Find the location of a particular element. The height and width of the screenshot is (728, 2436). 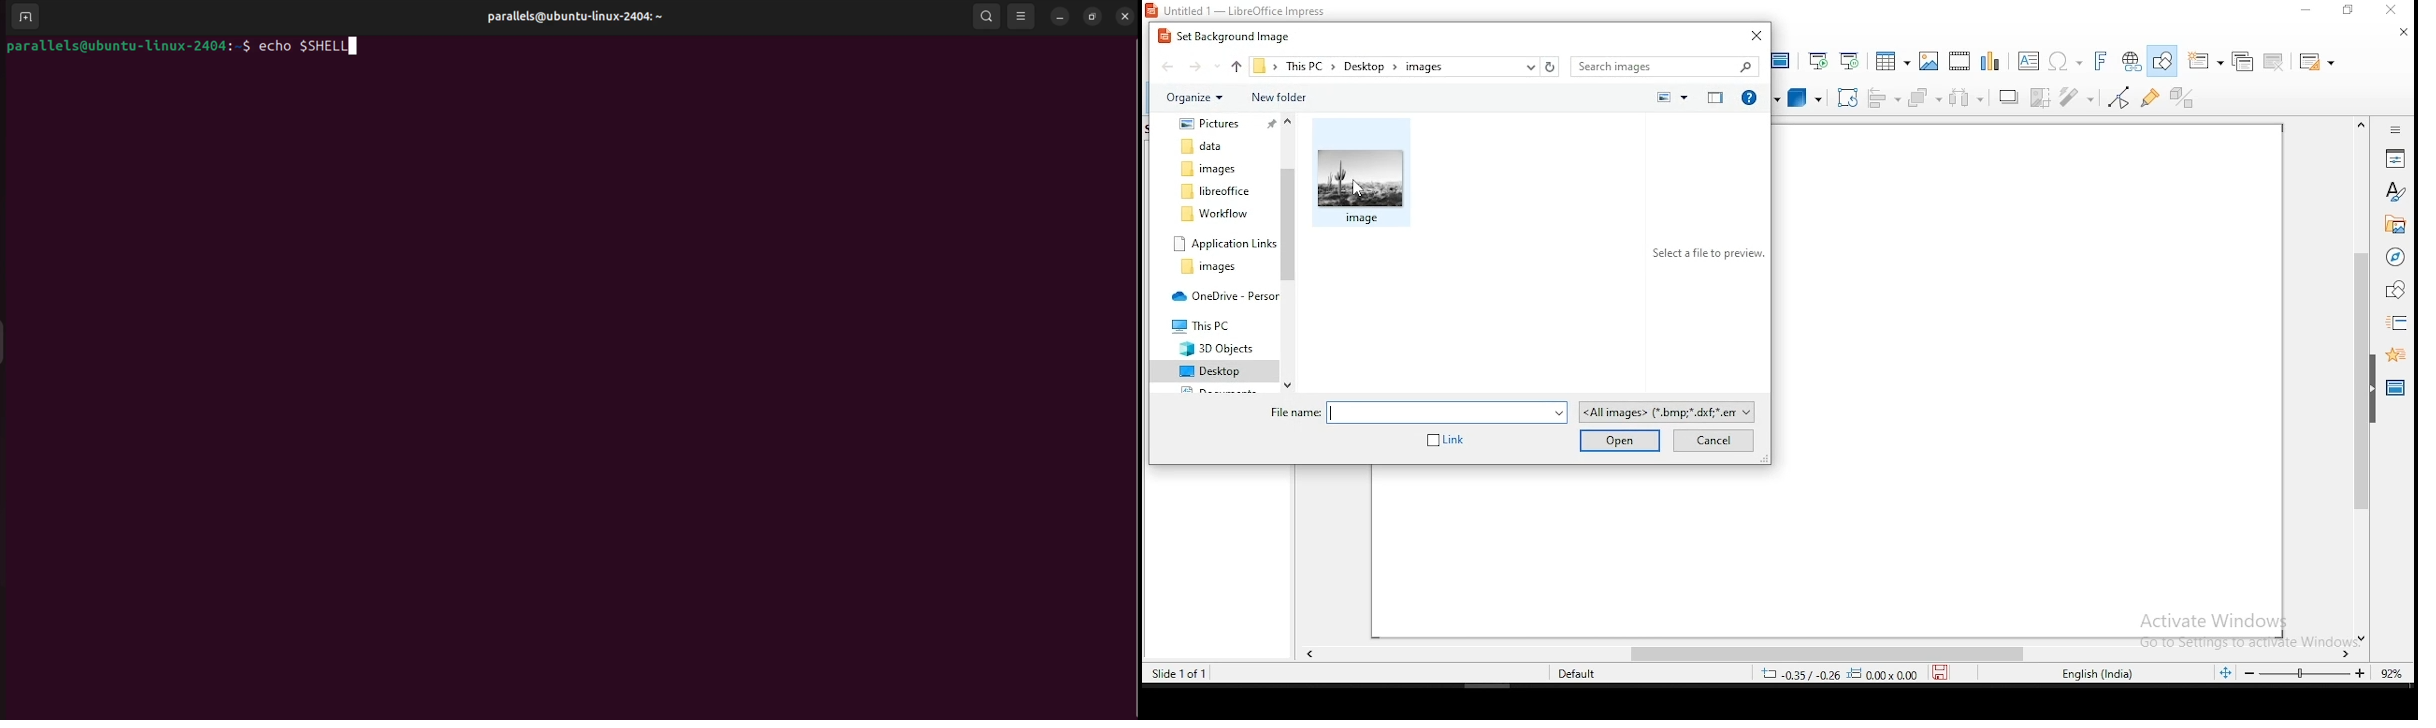

minimize is located at coordinates (2304, 11).